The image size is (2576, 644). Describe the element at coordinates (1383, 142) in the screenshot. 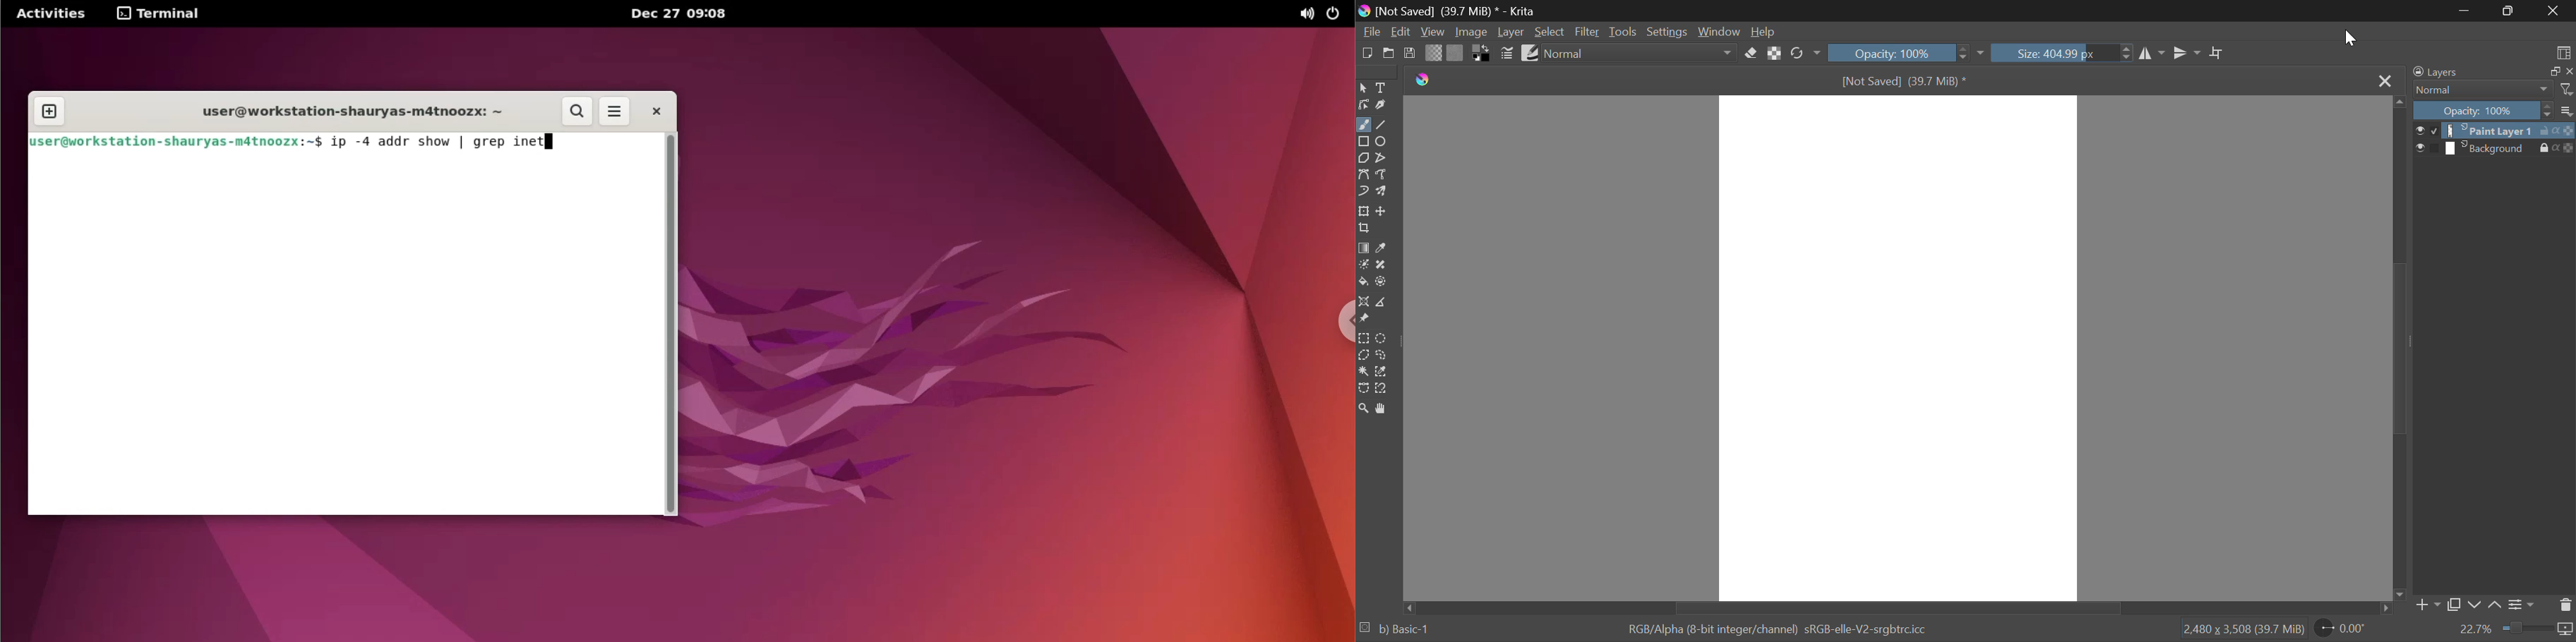

I see `Ellipses` at that location.